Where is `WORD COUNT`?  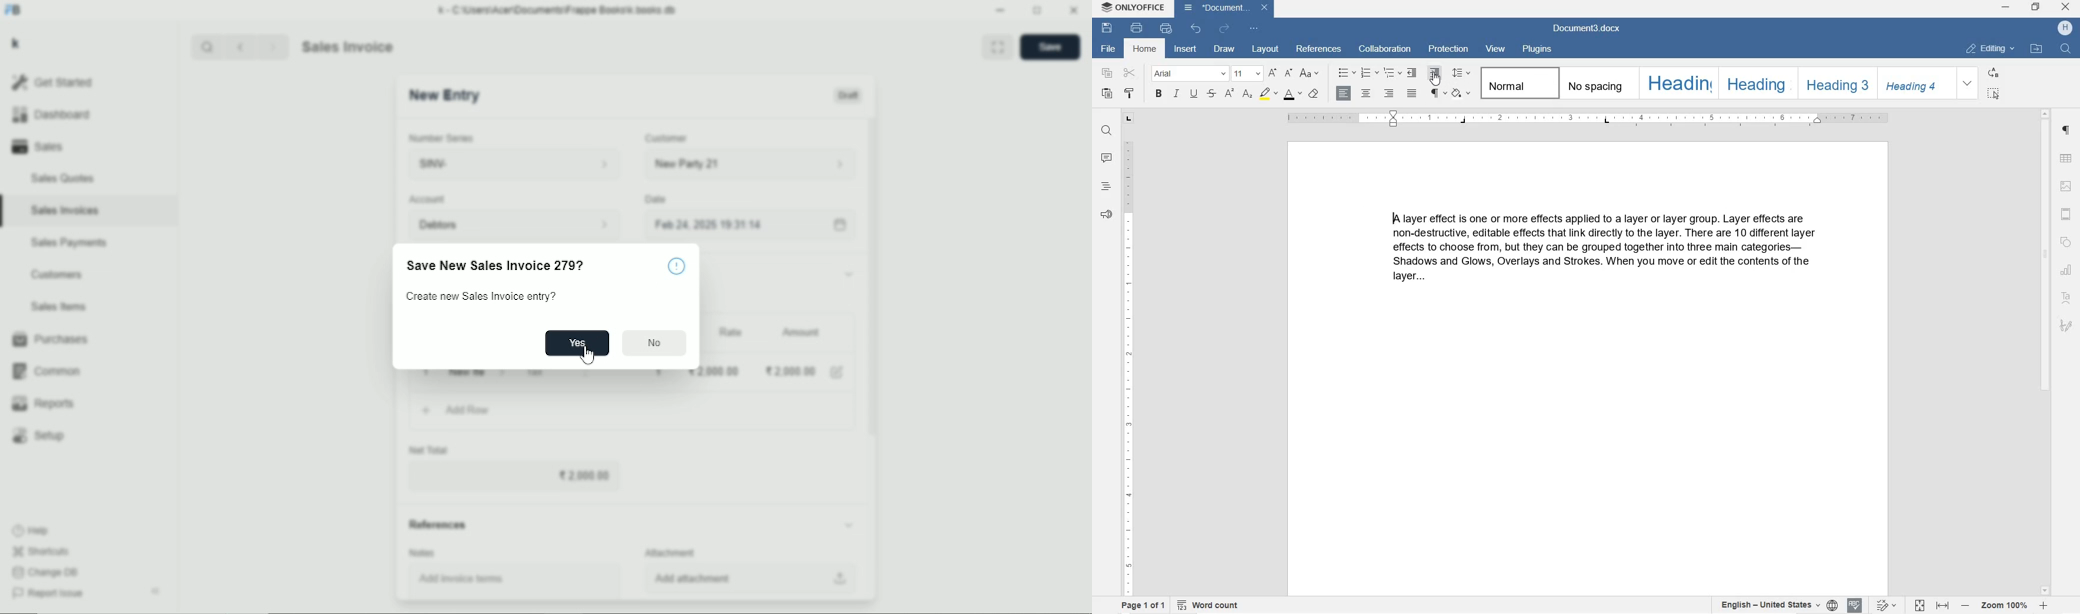 WORD COUNT is located at coordinates (1206, 606).